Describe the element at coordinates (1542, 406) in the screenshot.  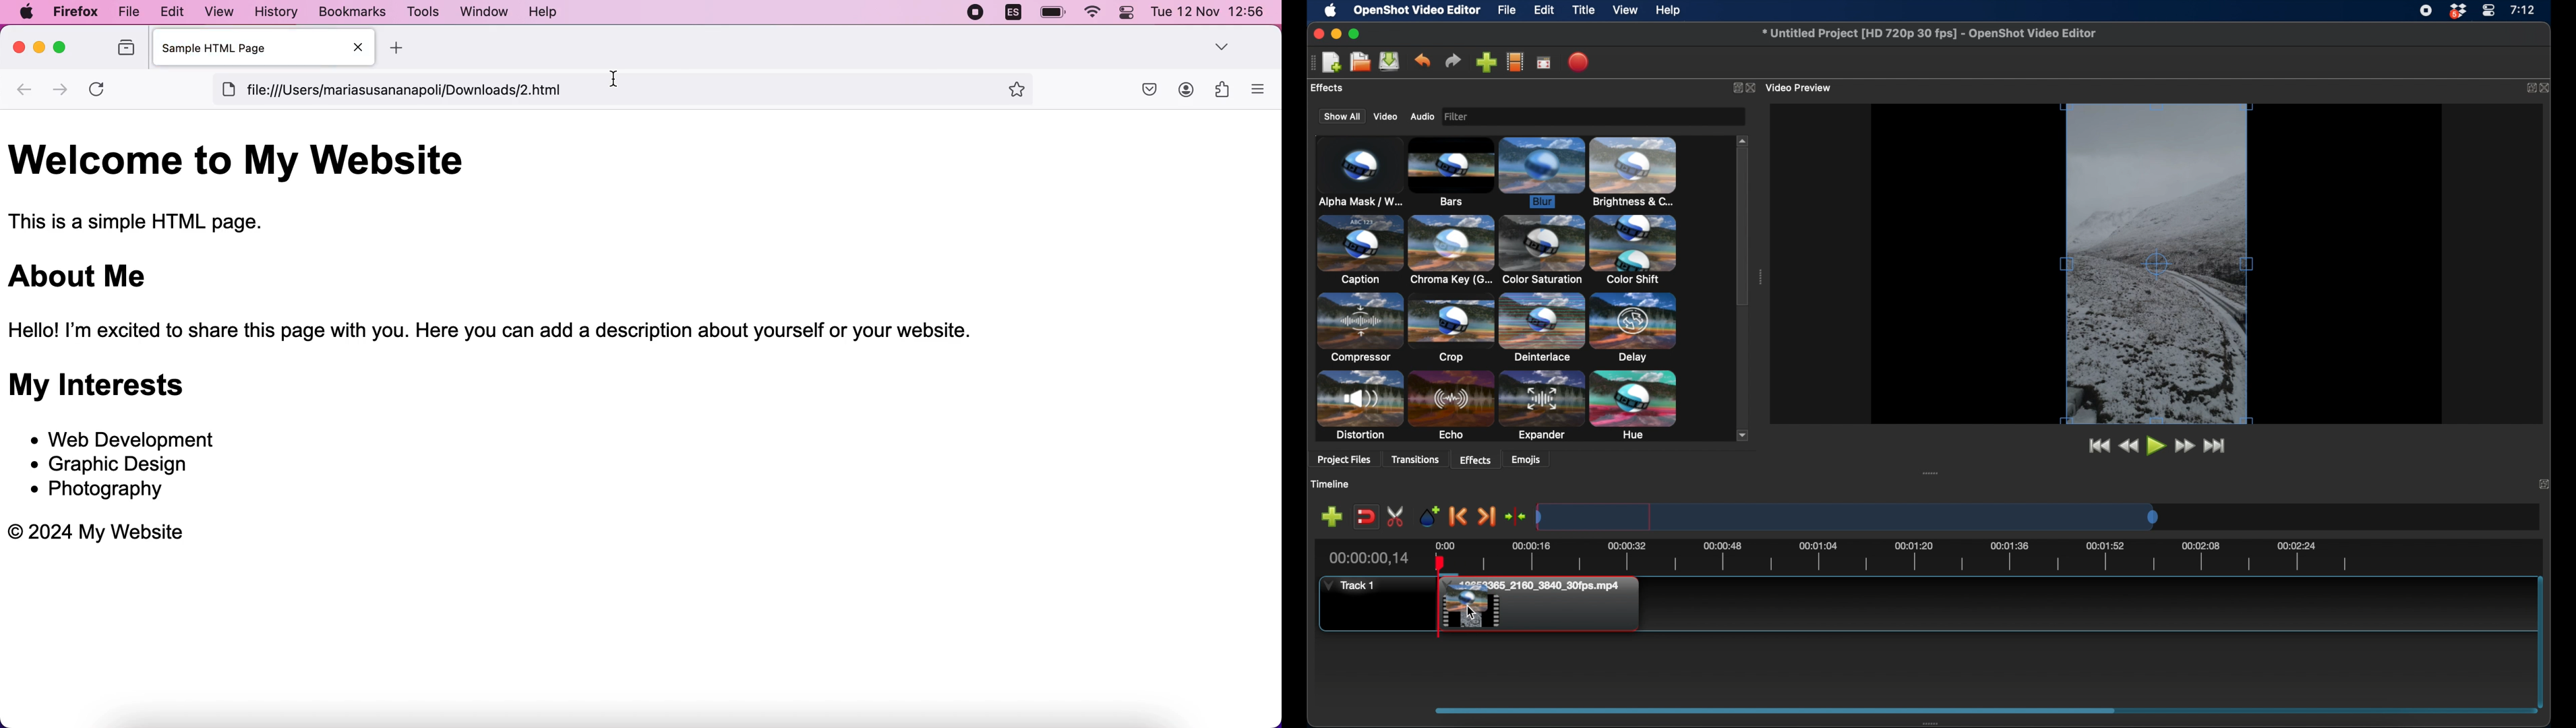
I see `expander` at that location.